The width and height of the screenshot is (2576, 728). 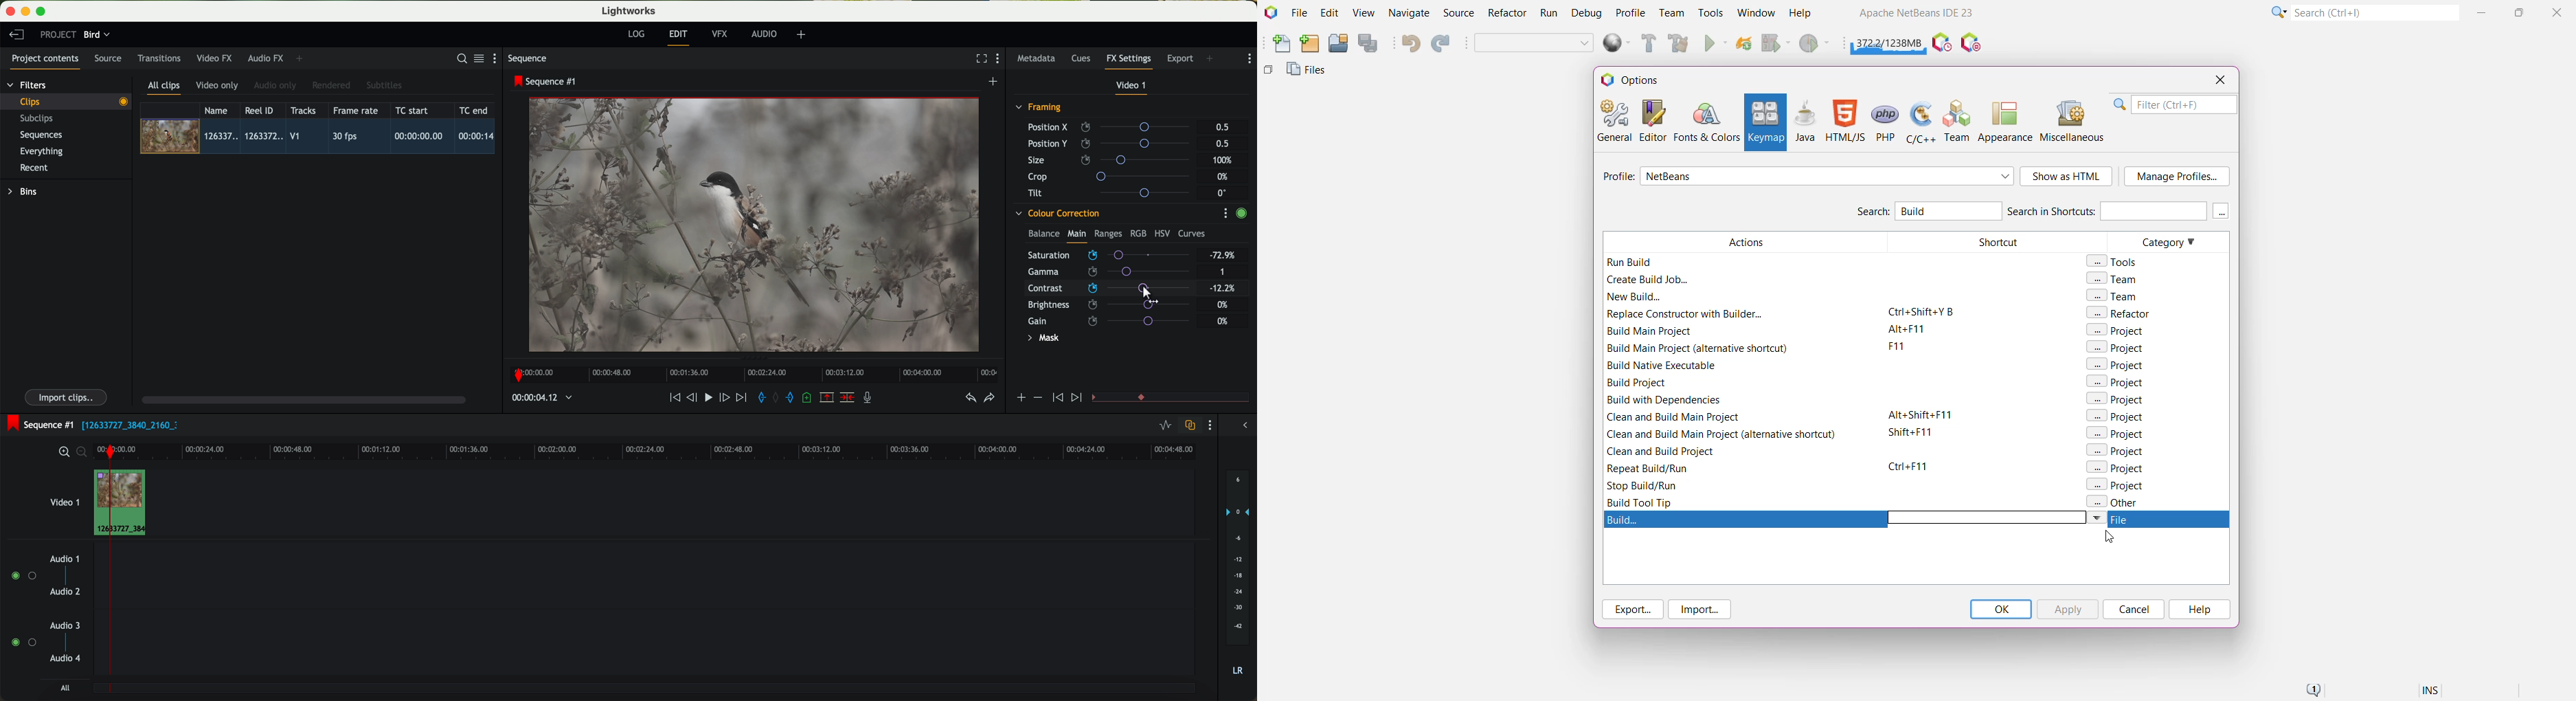 I want to click on transitions, so click(x=159, y=58).